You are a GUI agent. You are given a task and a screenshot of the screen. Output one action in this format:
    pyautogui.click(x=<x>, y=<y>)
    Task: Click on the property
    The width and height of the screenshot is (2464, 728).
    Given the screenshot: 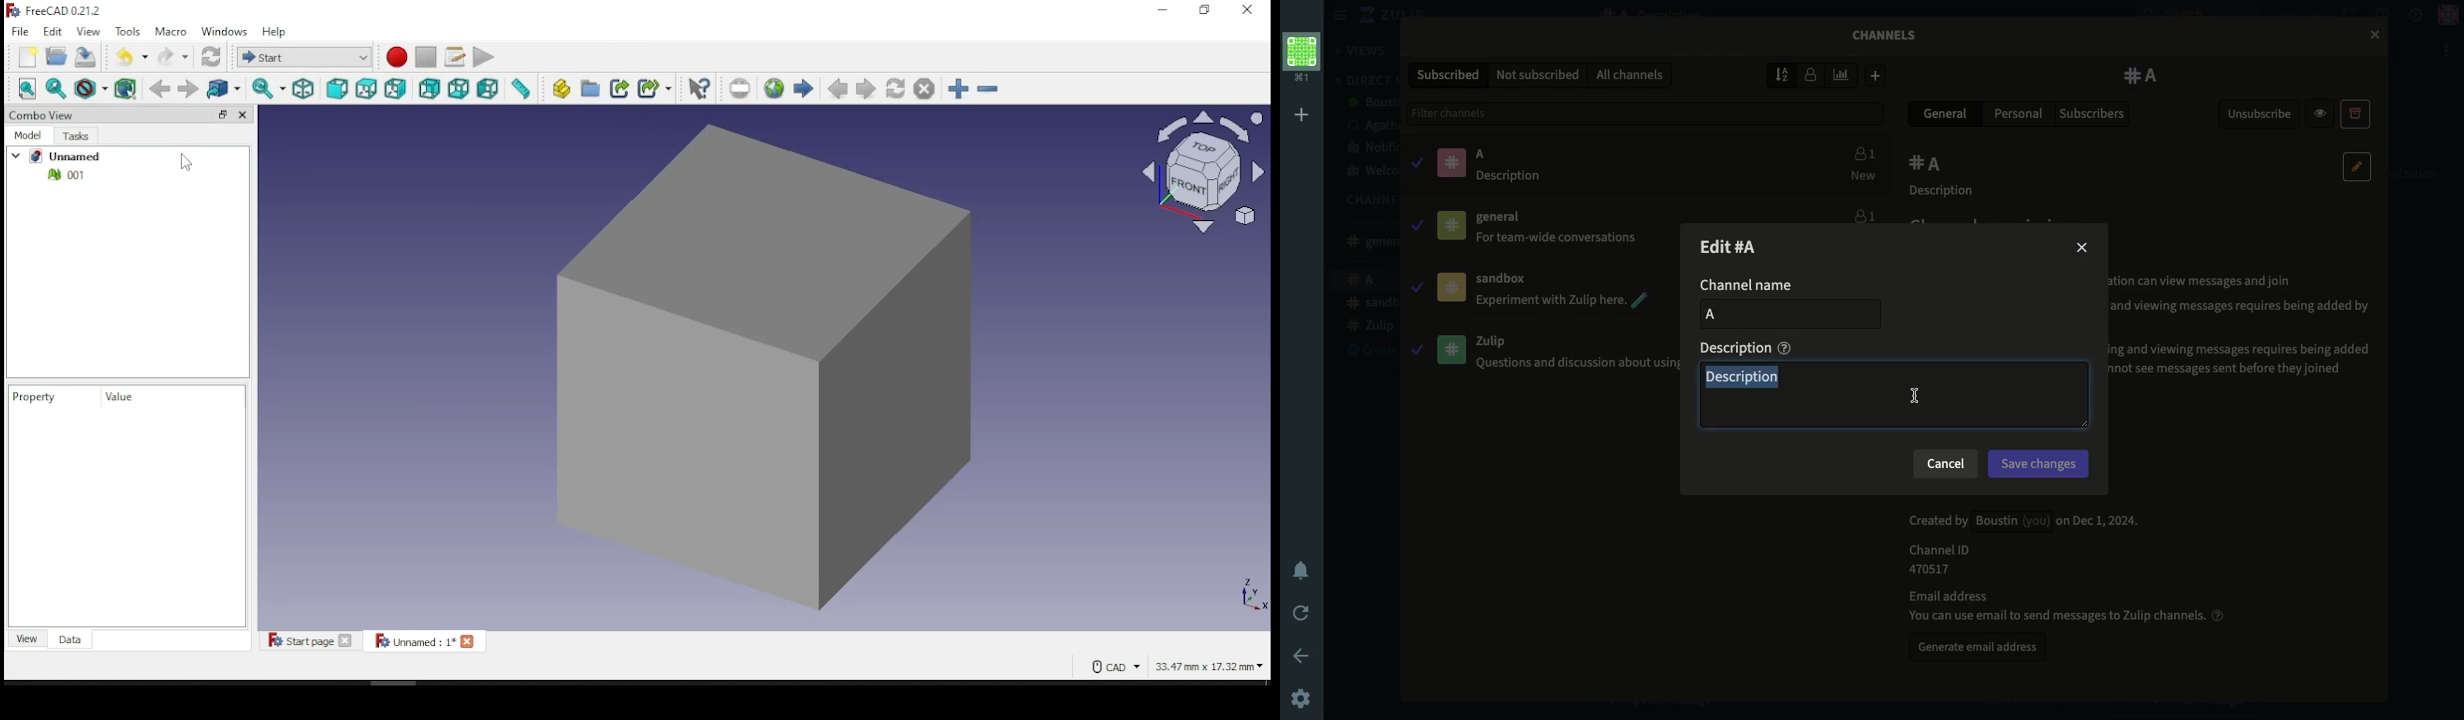 What is the action you would take?
    pyautogui.click(x=41, y=397)
    